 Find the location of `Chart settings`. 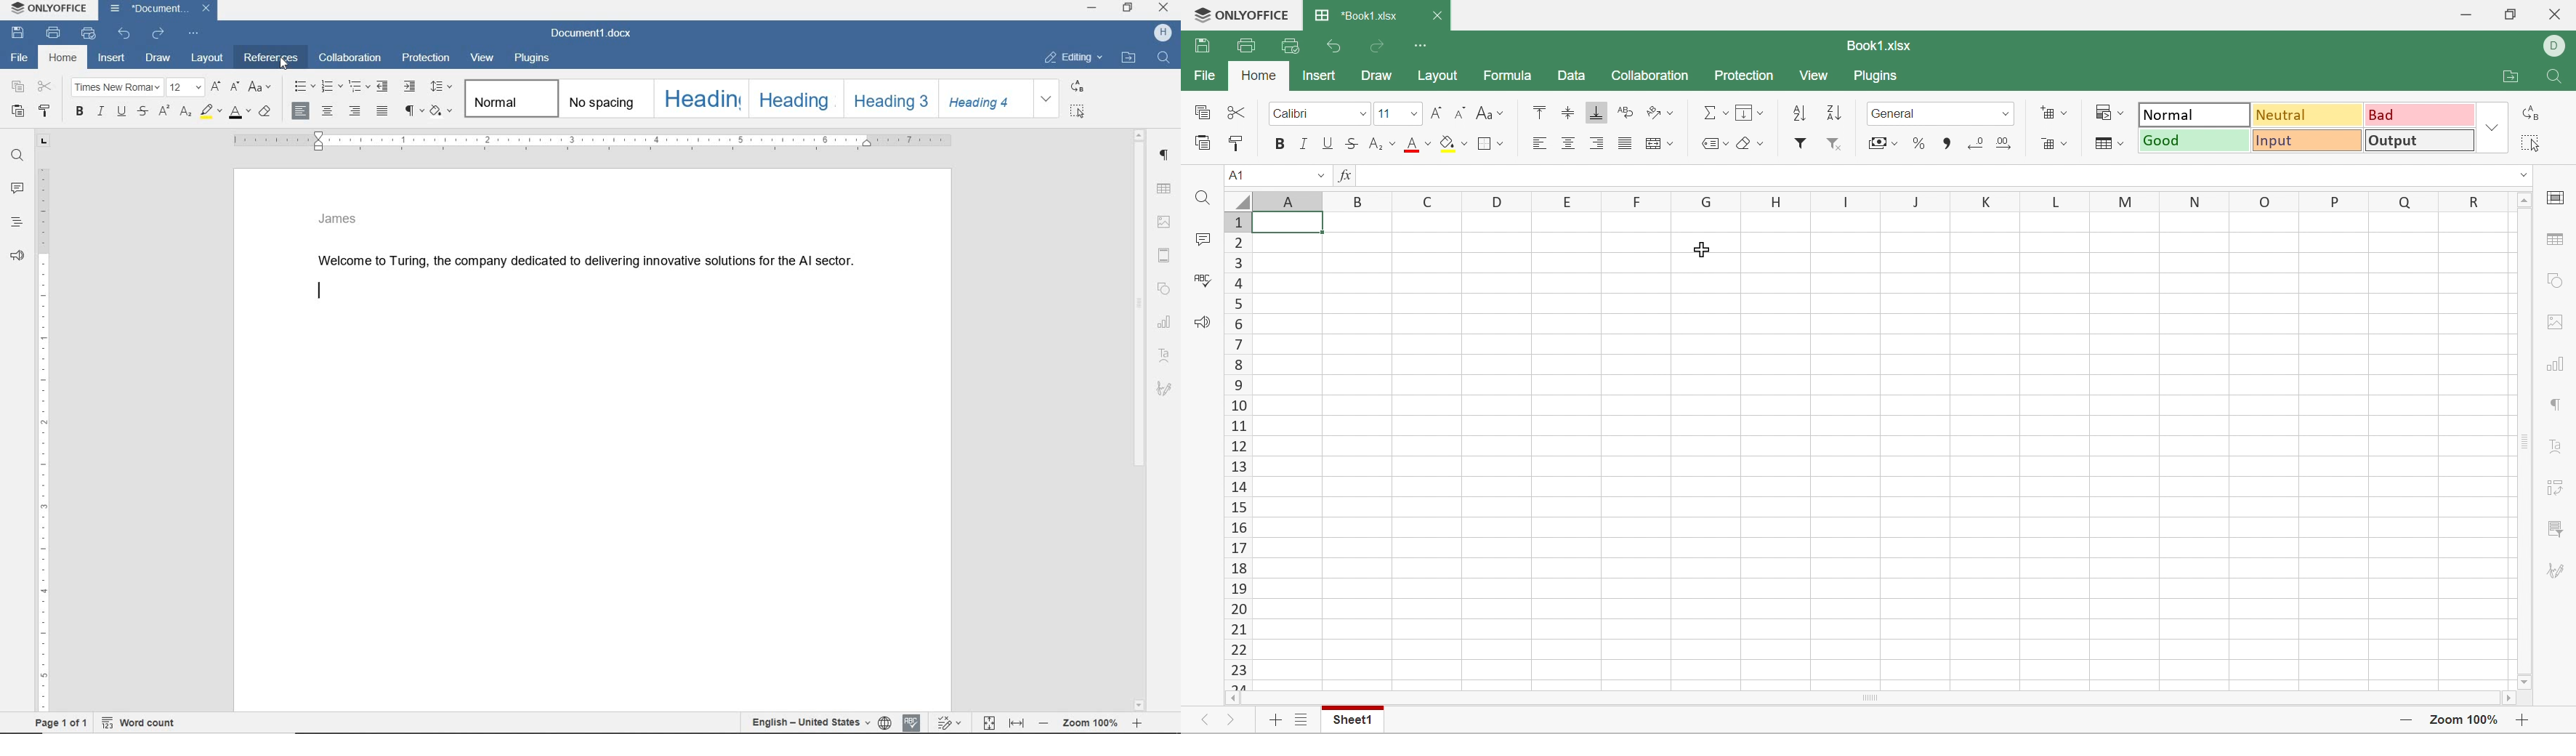

Chart settings is located at coordinates (2553, 364).